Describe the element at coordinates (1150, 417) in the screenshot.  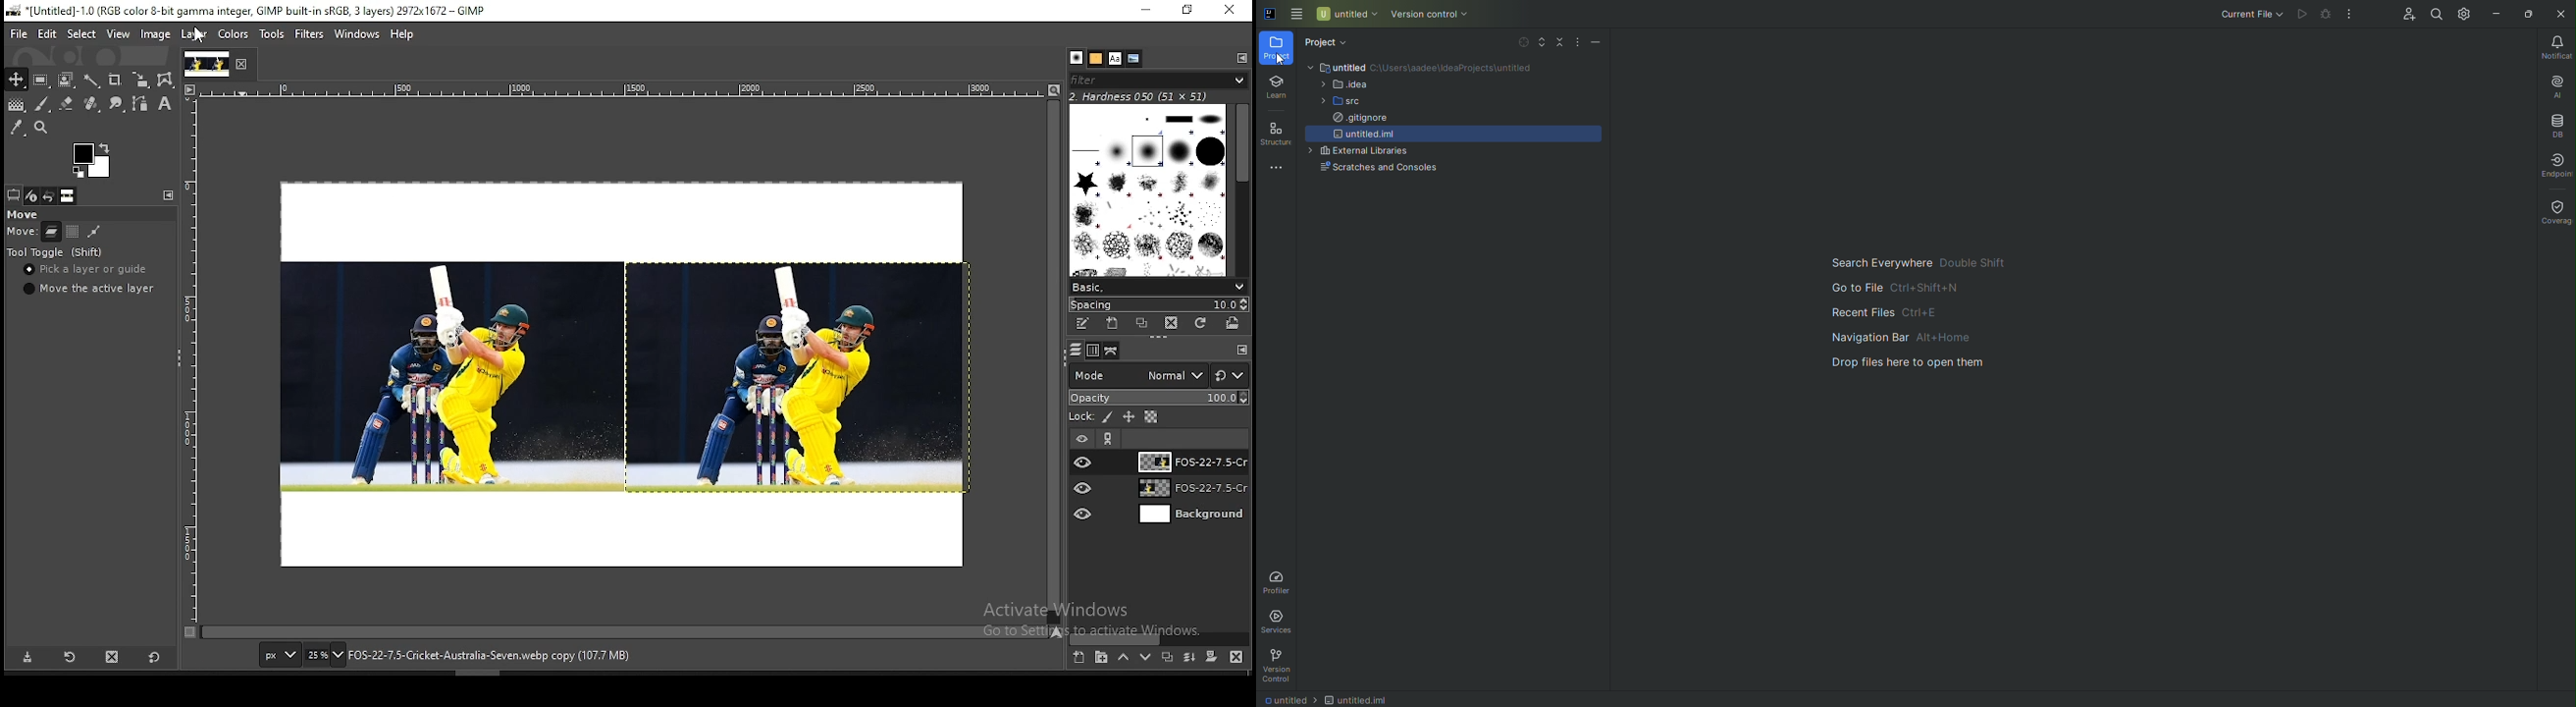
I see `lock alpha channel` at that location.